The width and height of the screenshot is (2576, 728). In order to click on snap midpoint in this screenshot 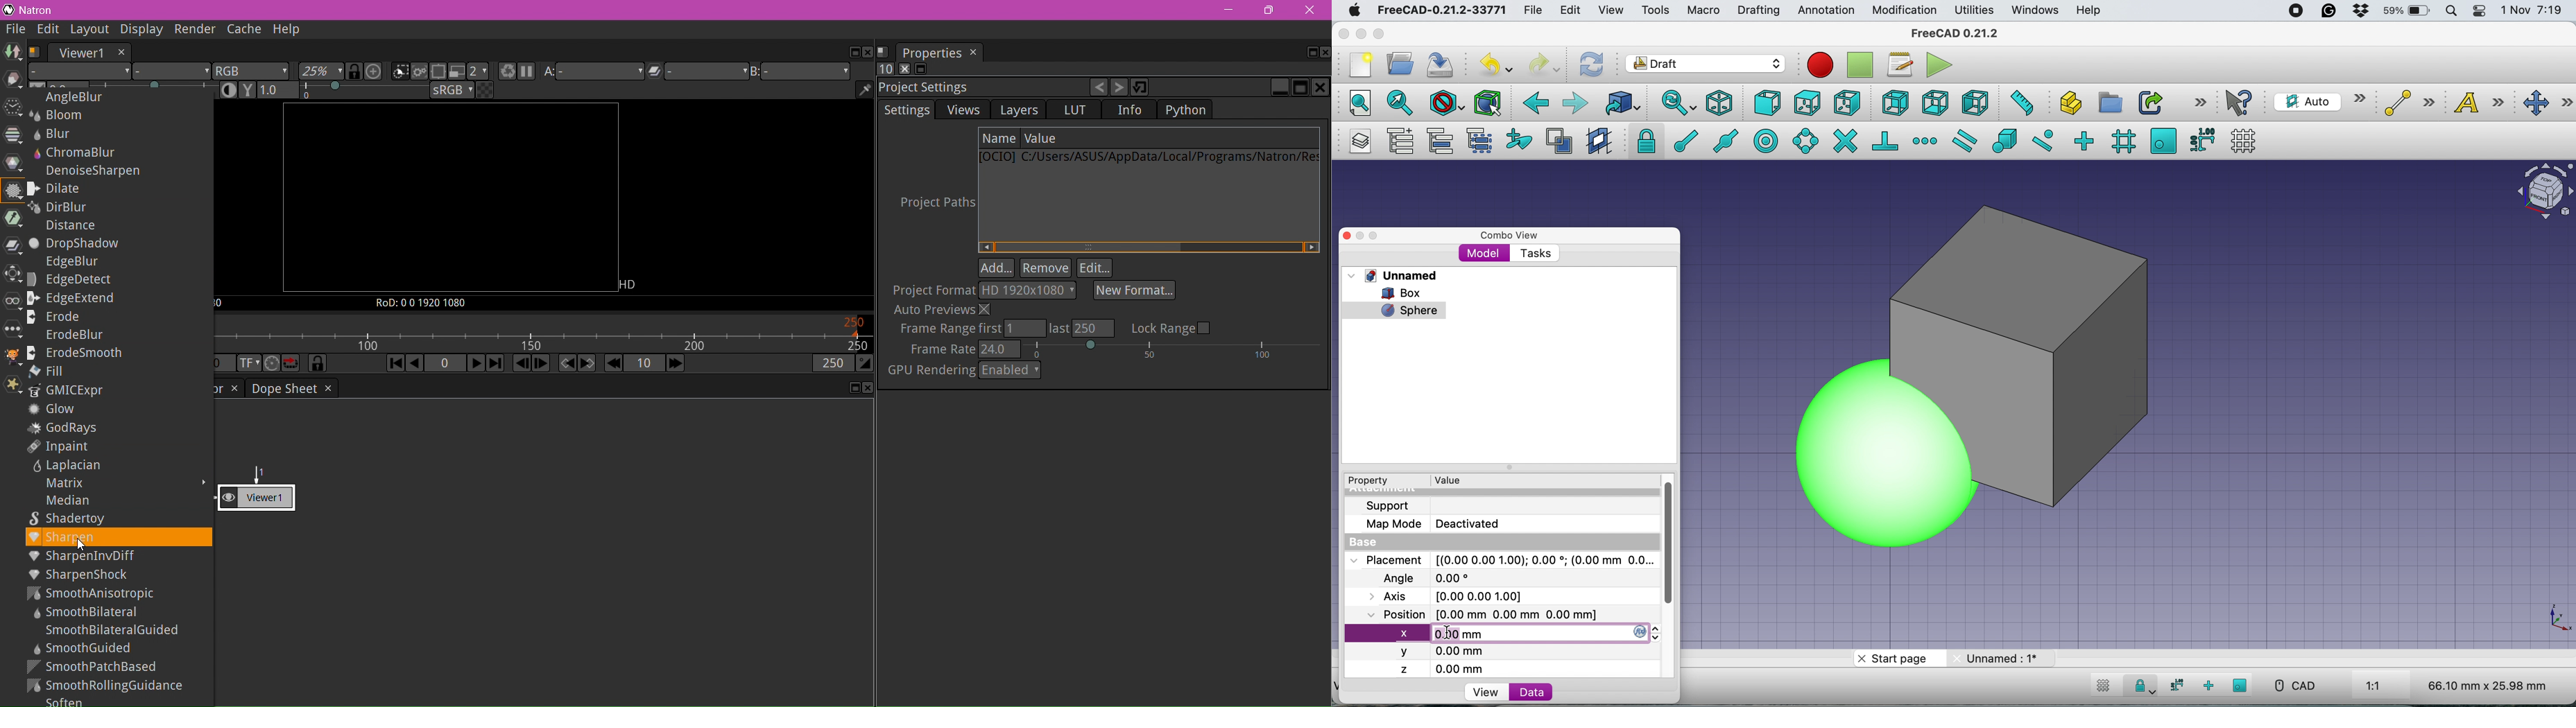, I will do `click(1722, 140)`.